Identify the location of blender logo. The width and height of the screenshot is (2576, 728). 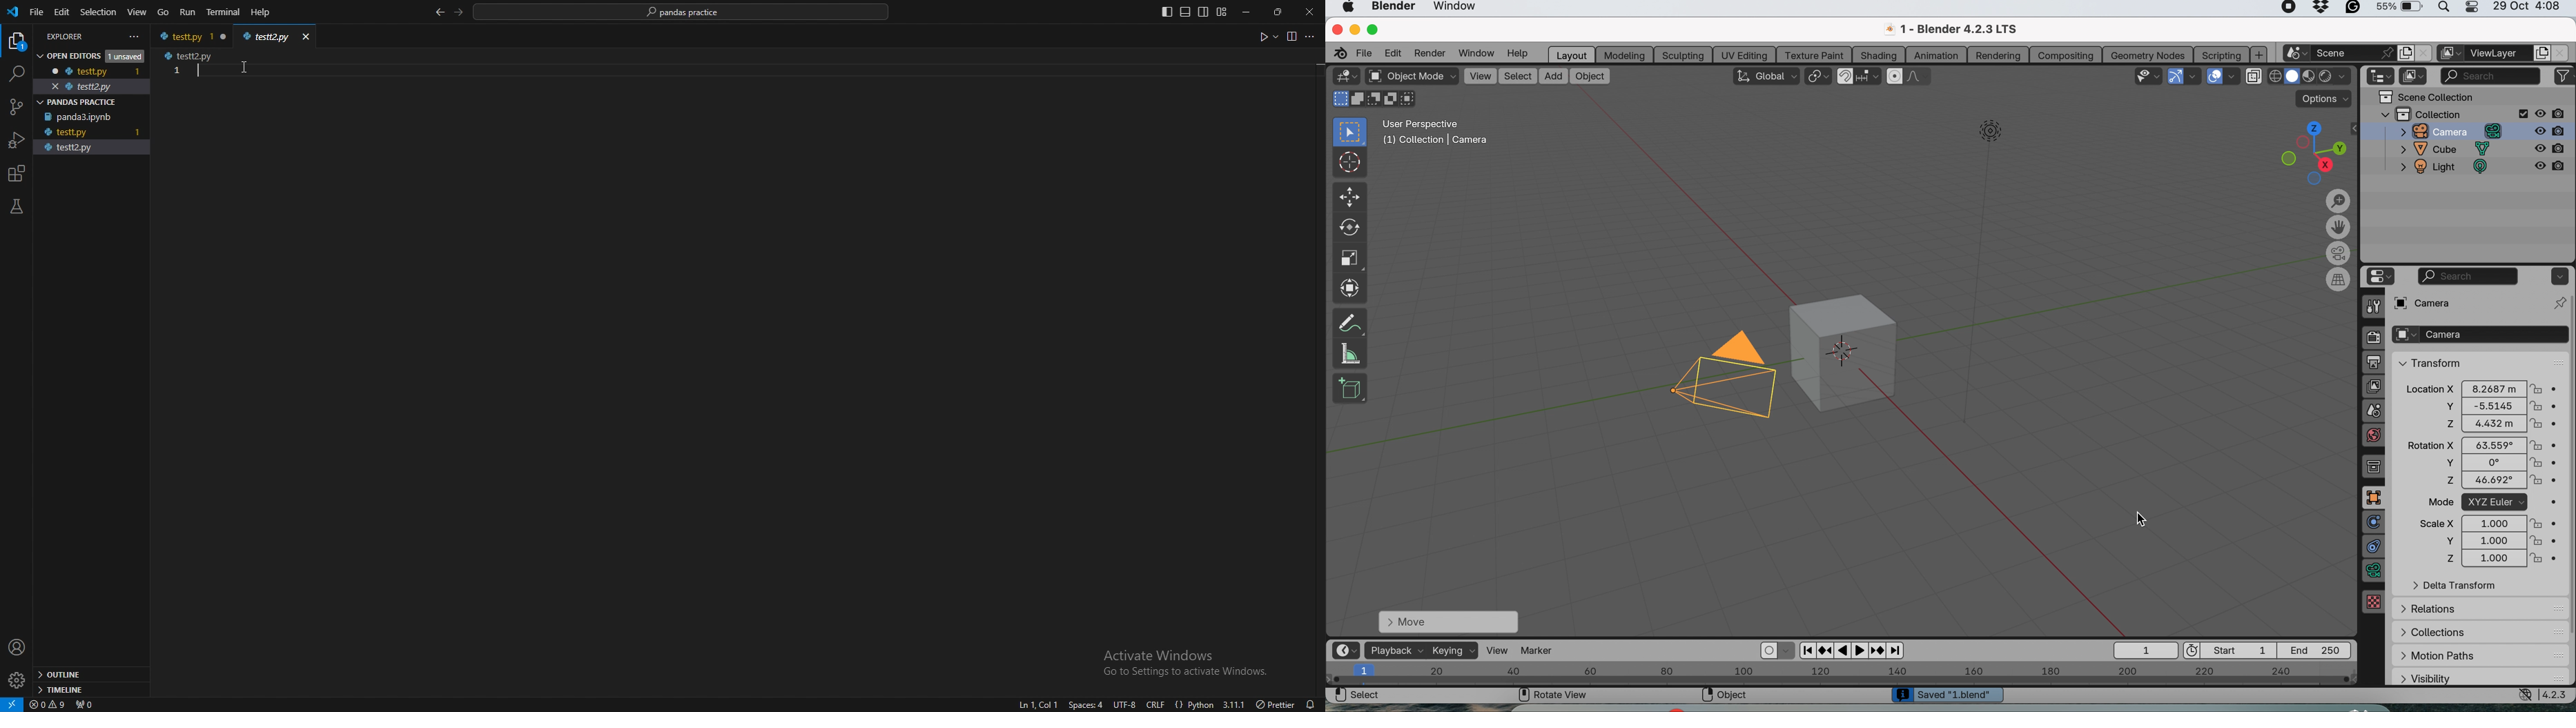
(1337, 53).